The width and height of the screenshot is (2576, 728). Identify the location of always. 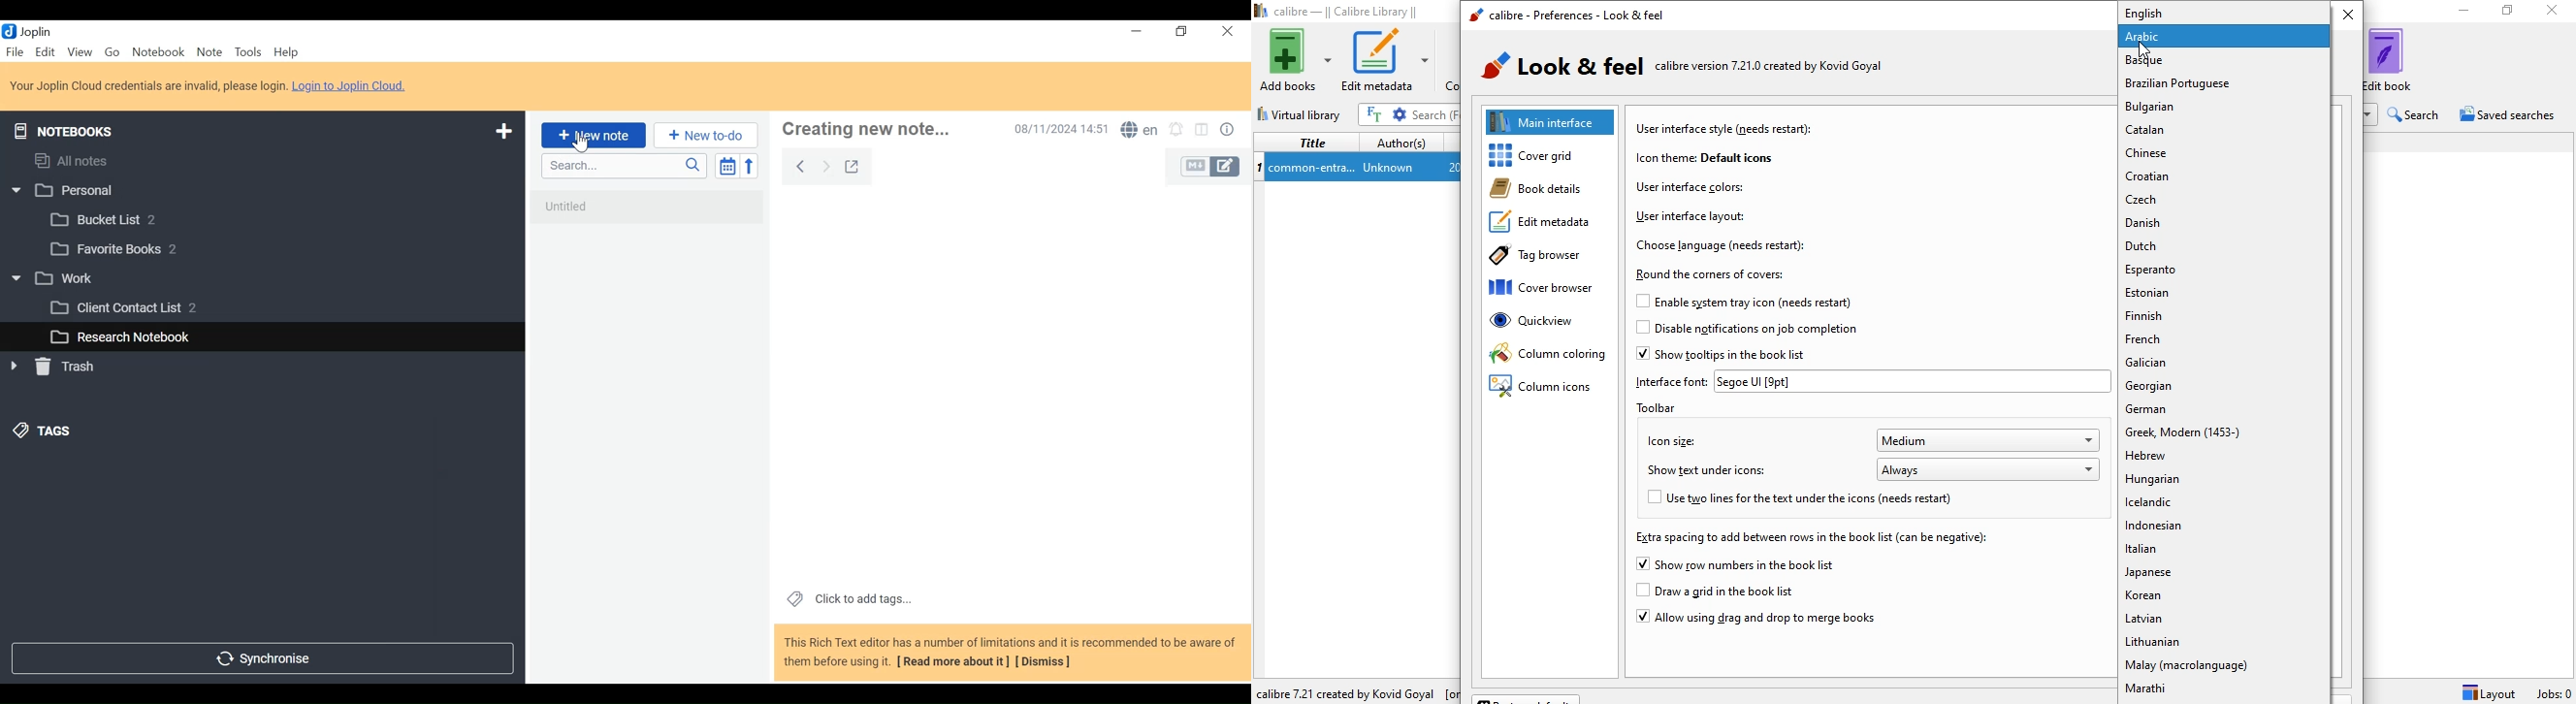
(1989, 468).